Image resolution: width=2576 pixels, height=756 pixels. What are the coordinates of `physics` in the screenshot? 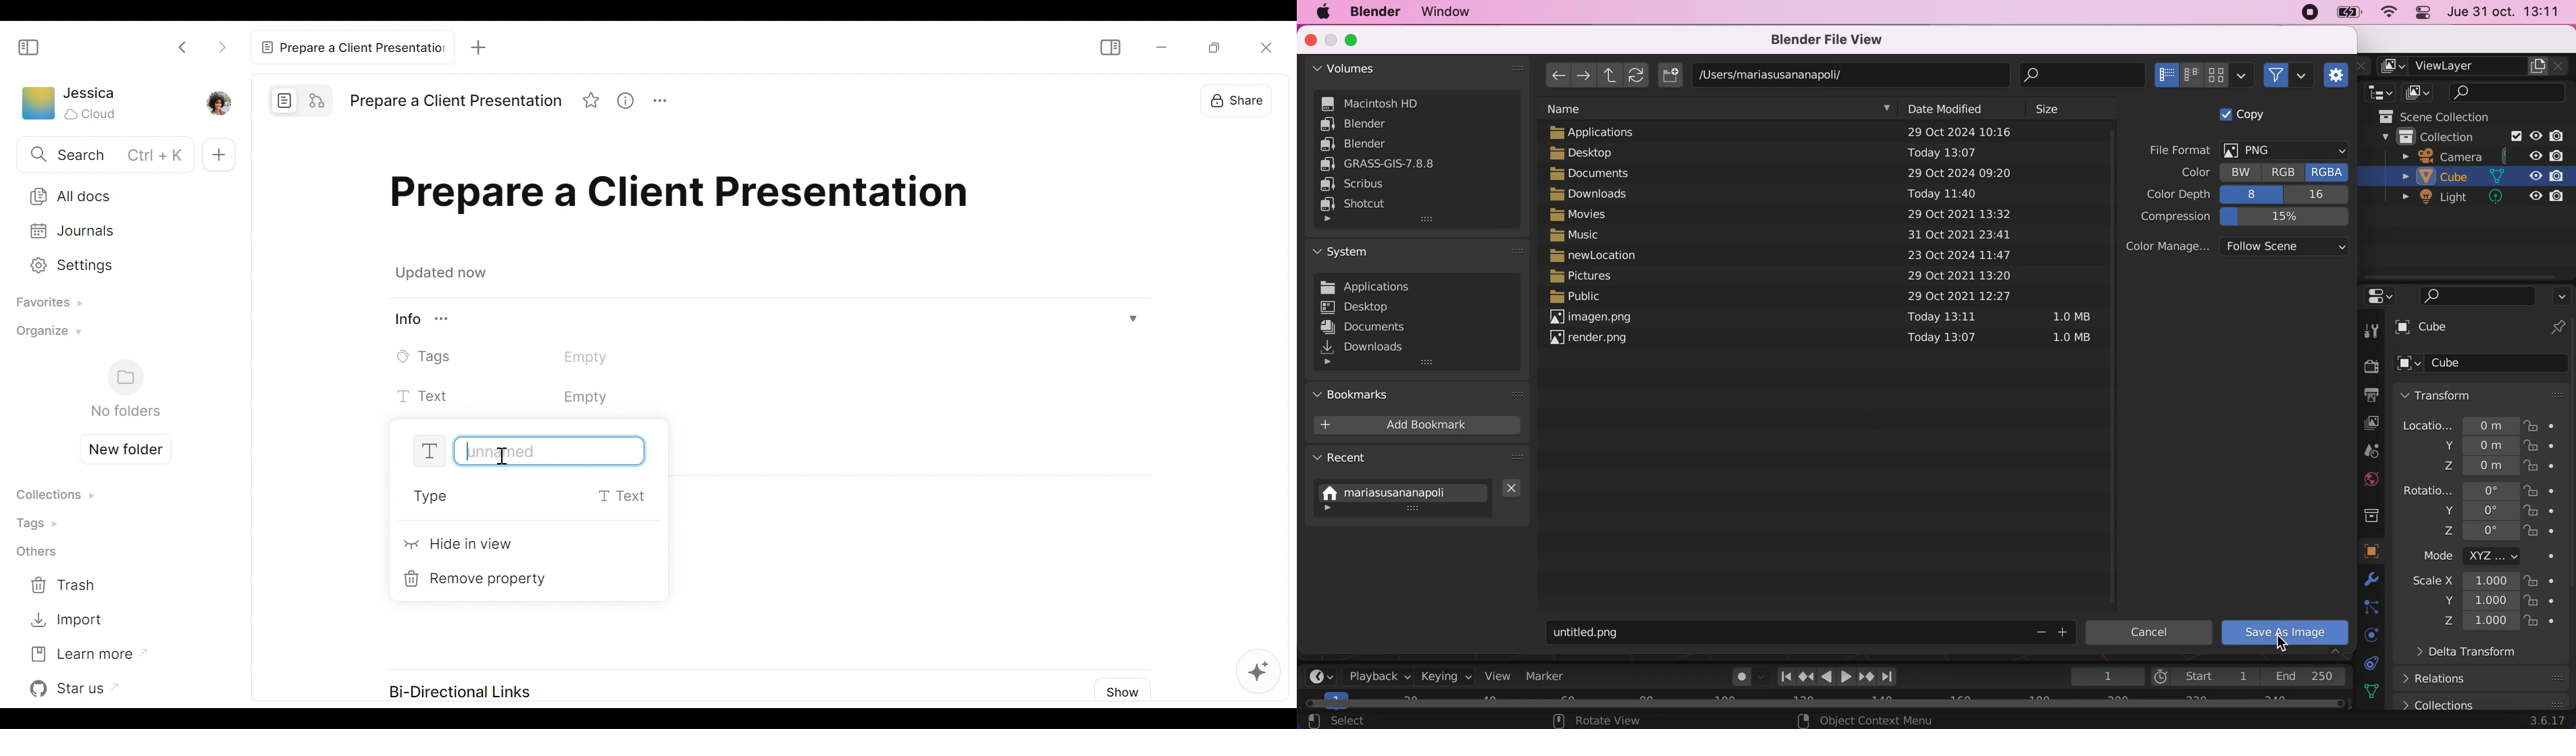 It's located at (2367, 634).